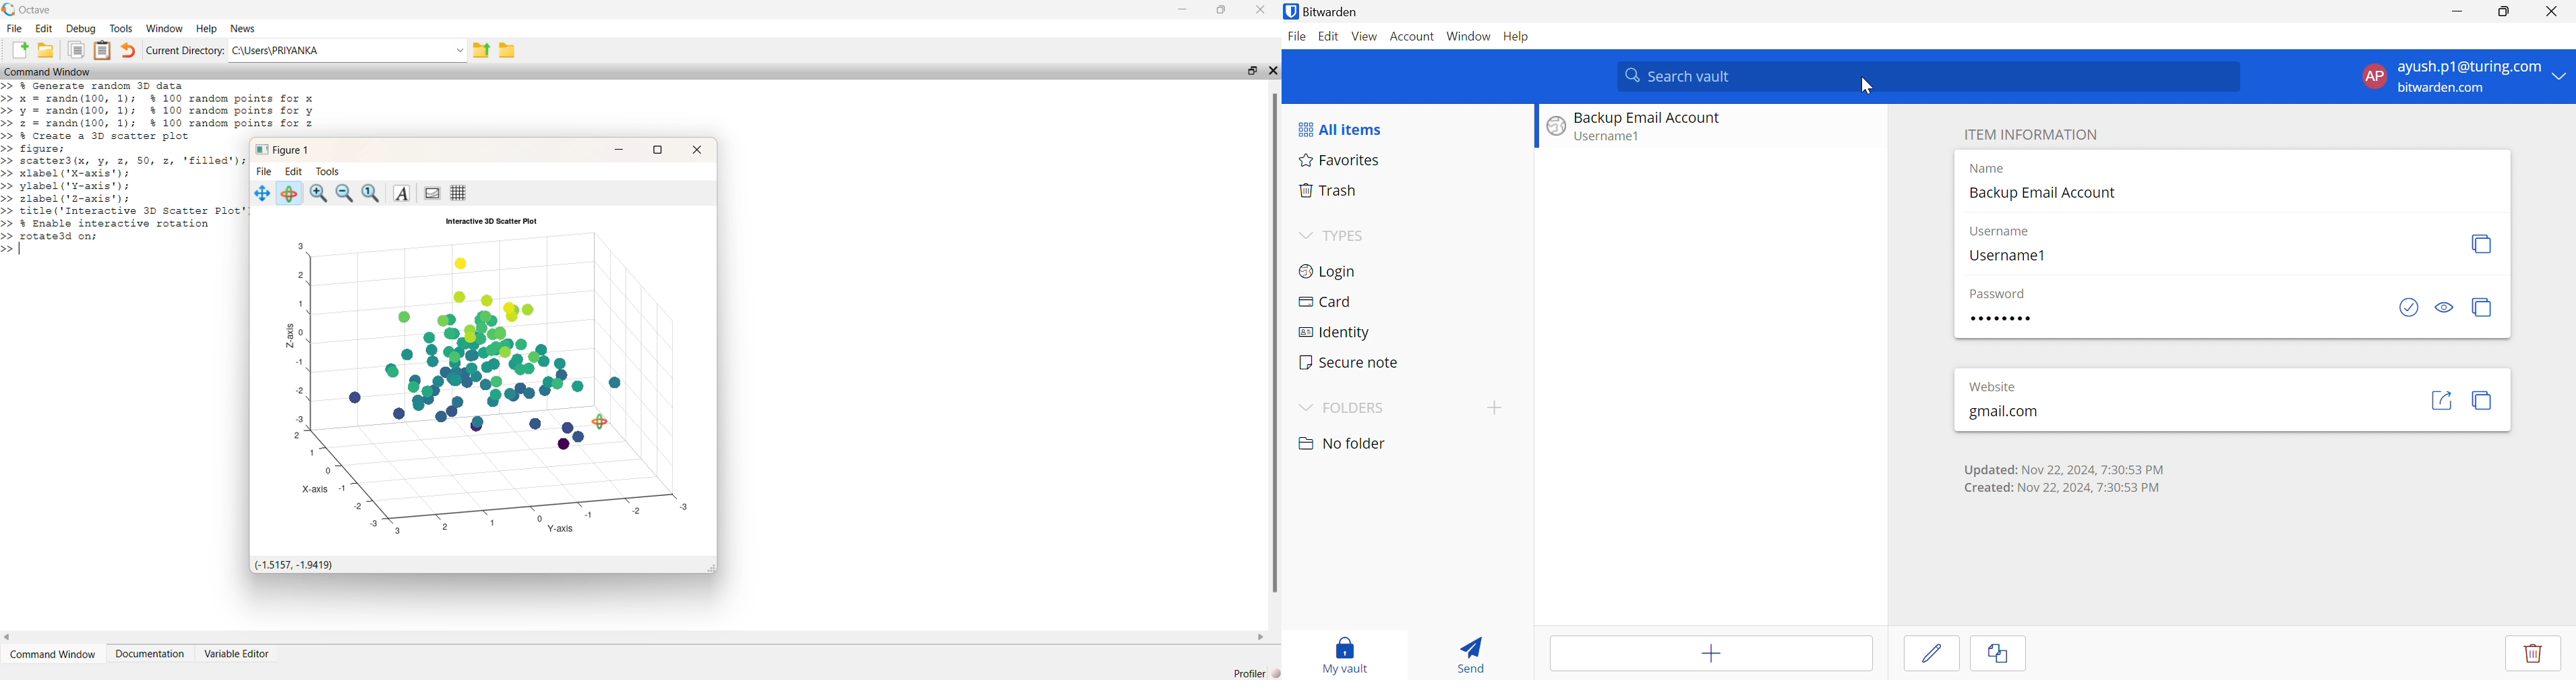  I want to click on Drop Down, so click(2563, 76).